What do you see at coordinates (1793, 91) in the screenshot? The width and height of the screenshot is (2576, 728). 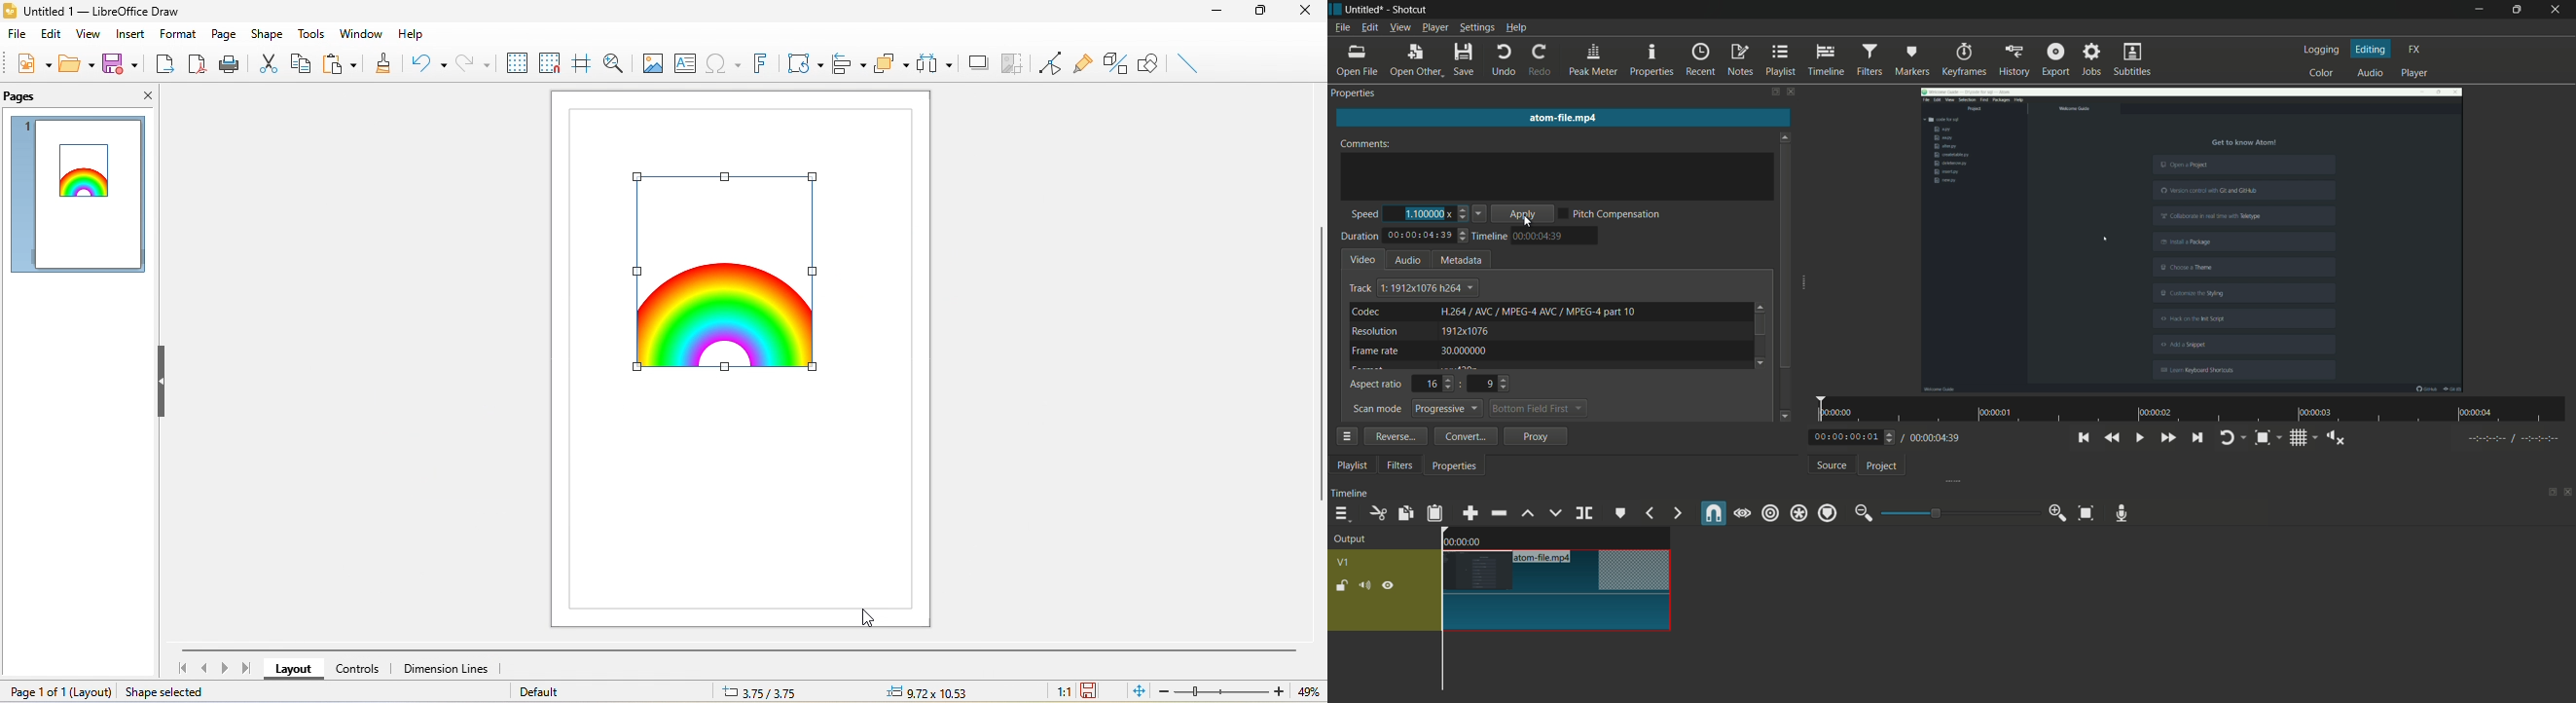 I see `close filters` at bounding box center [1793, 91].